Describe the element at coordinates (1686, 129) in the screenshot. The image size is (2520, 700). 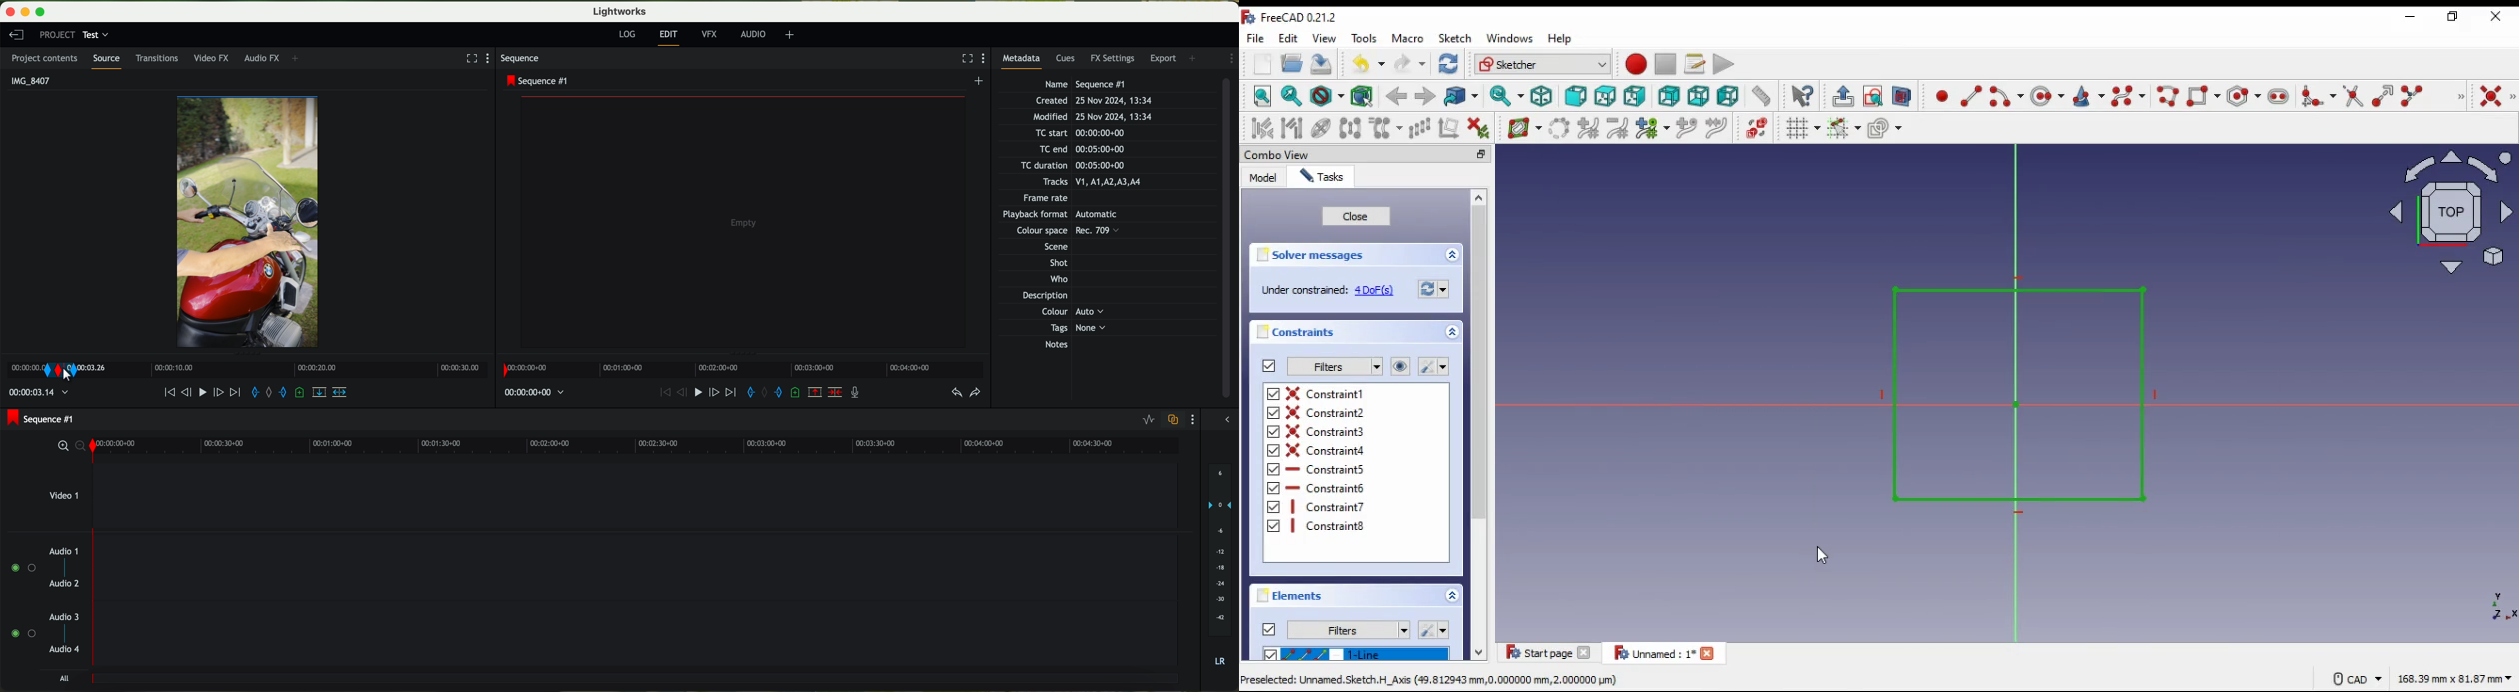
I see `insert knot` at that location.